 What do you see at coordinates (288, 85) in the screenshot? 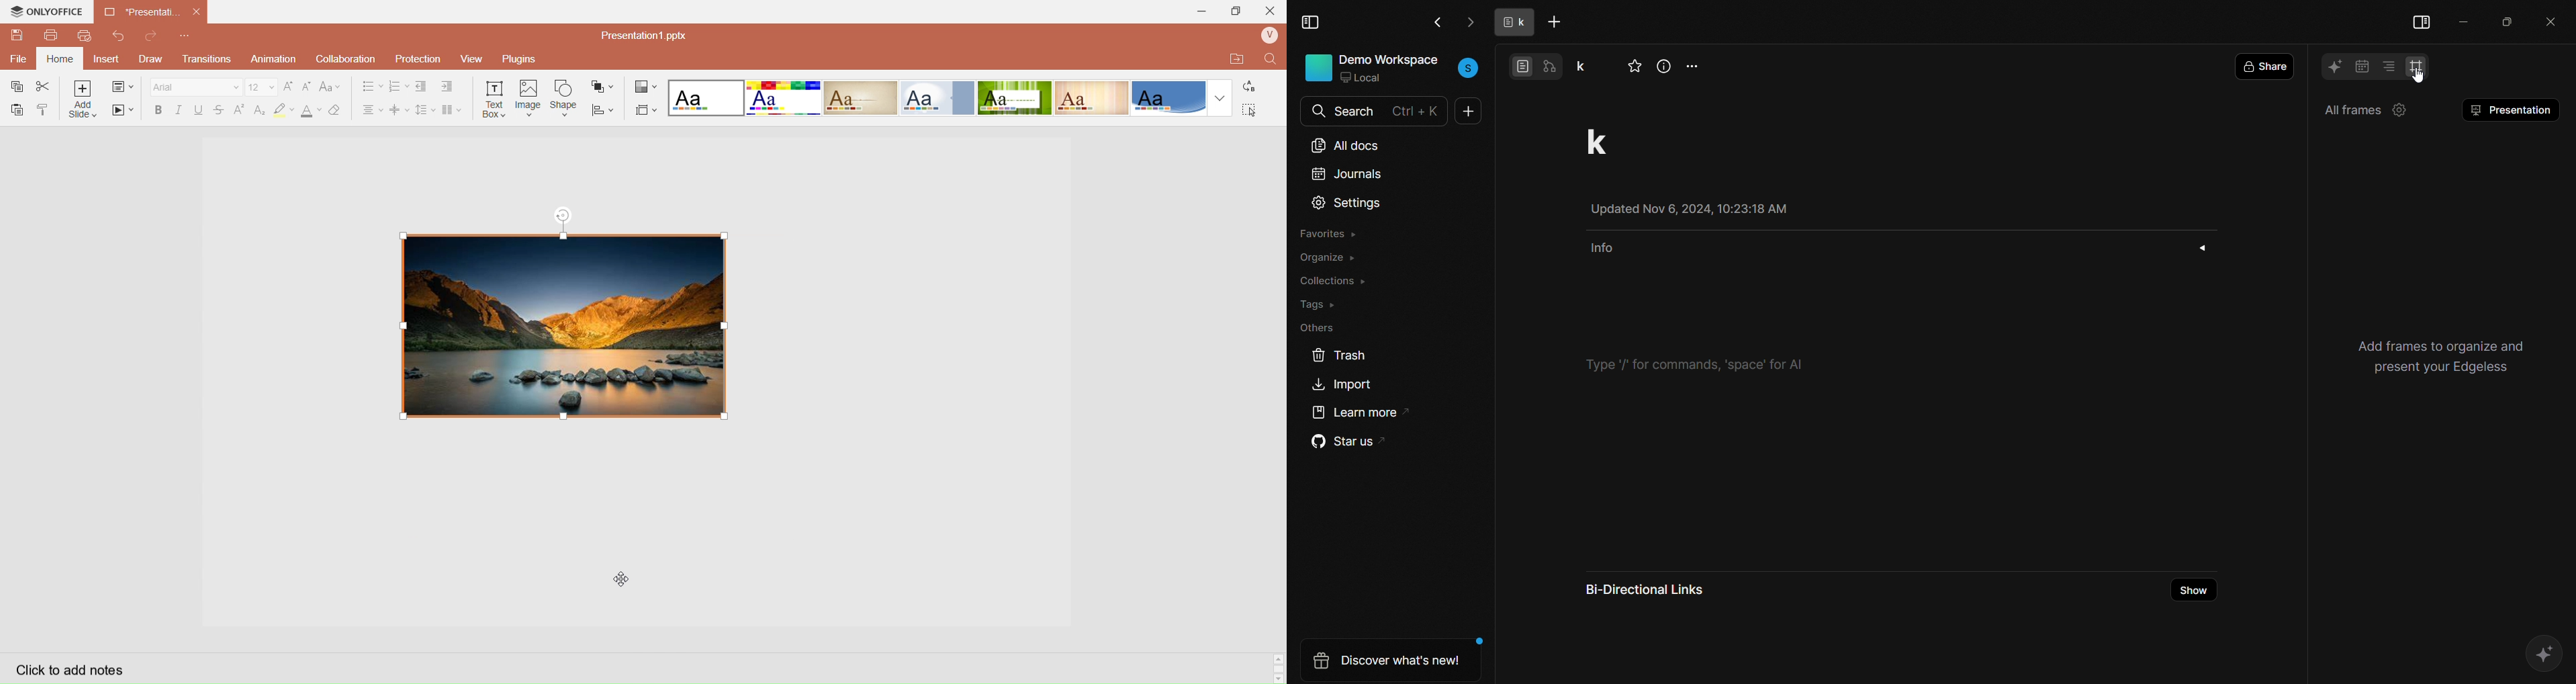
I see `Increase Font Size` at bounding box center [288, 85].